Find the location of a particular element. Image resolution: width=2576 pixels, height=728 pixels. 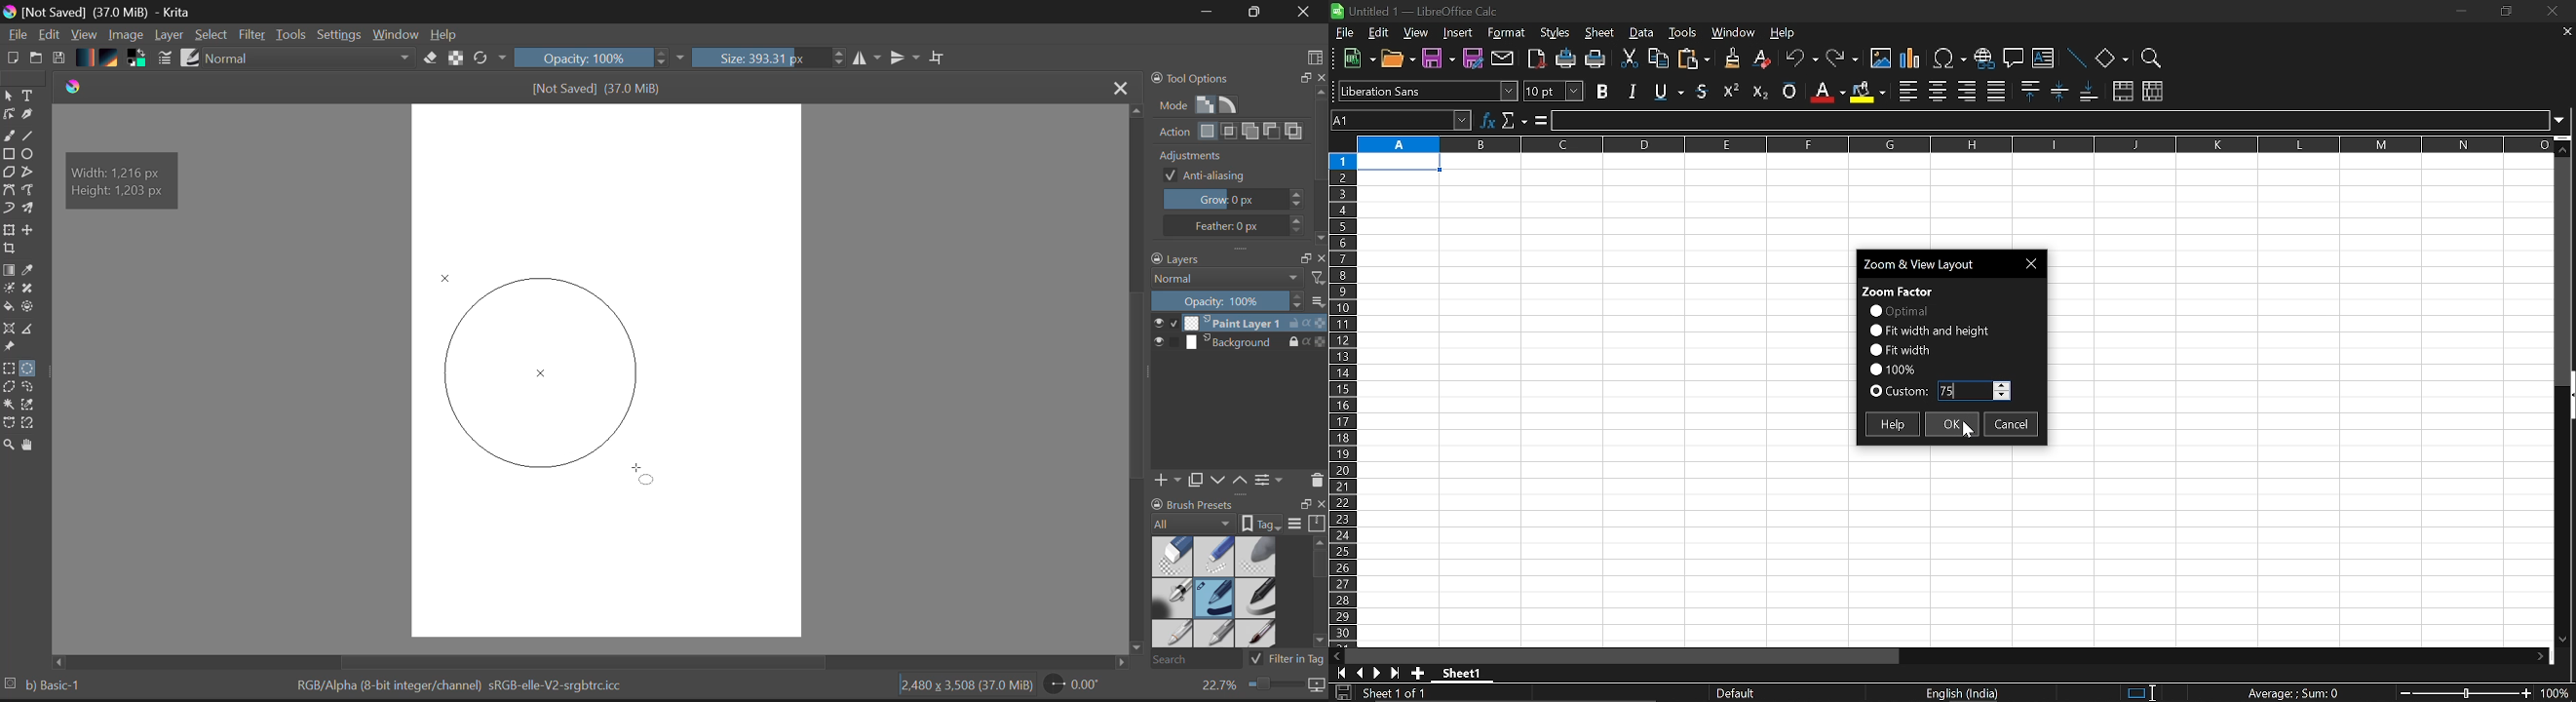

fit width is located at coordinates (1900, 349).